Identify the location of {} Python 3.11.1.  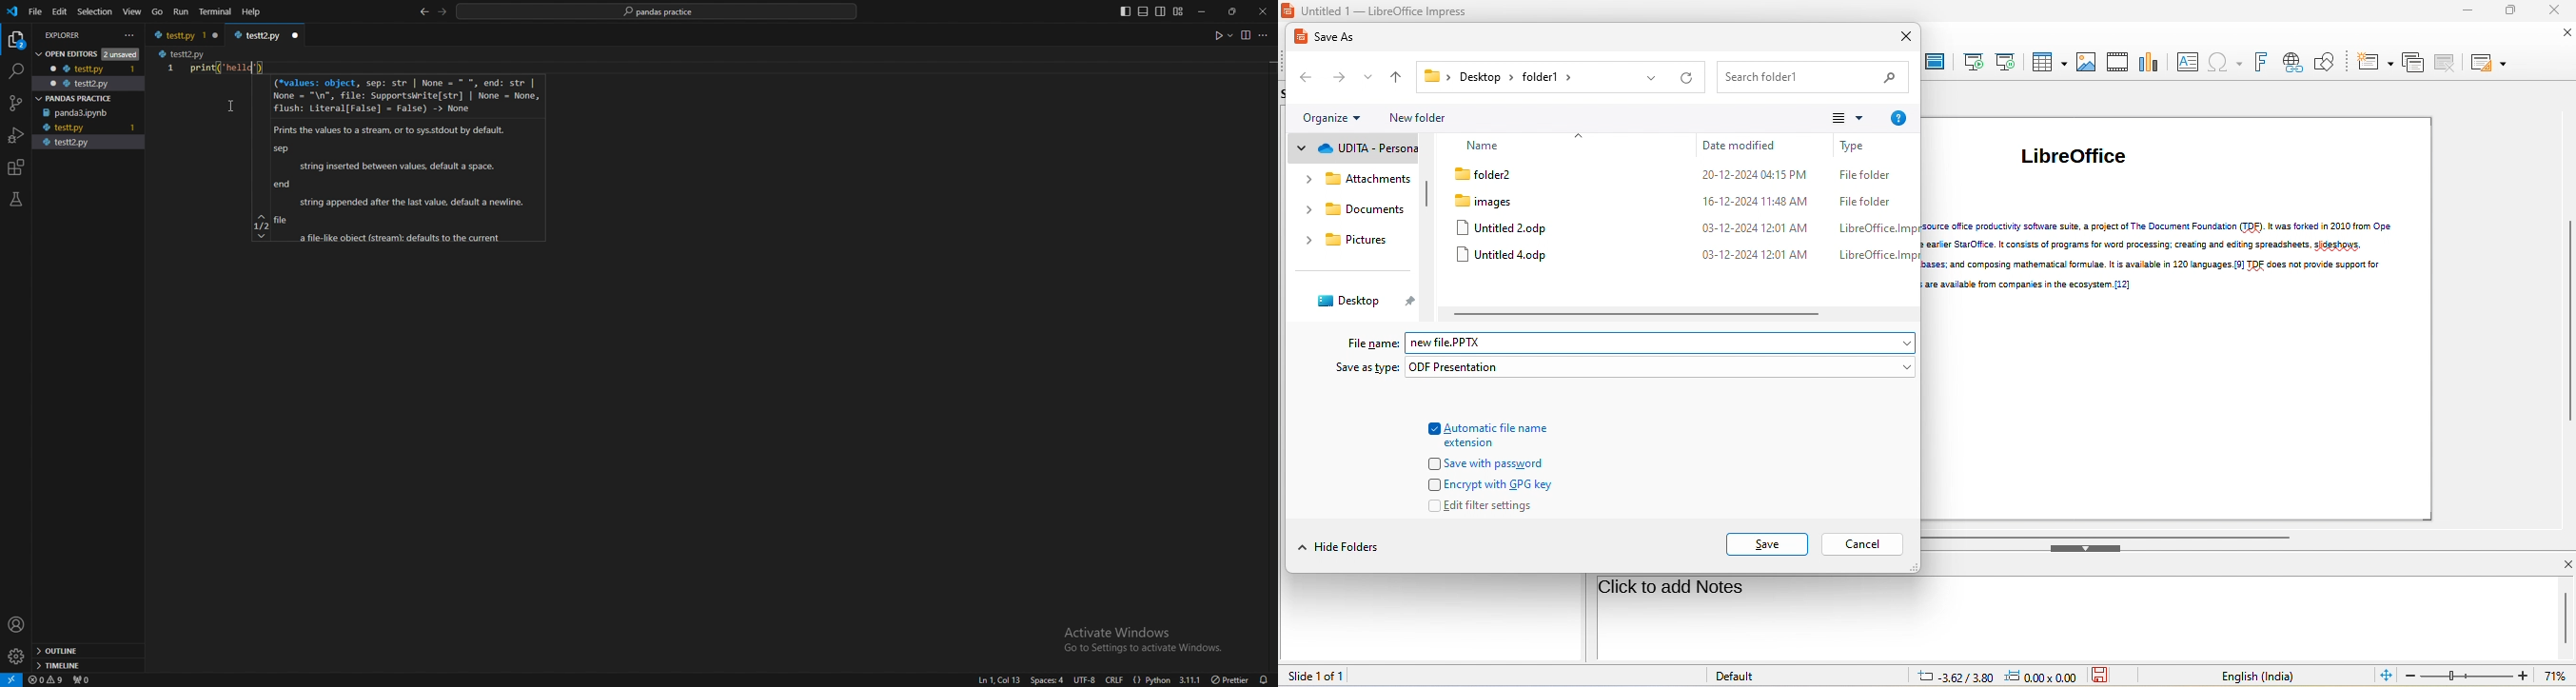
(1167, 677).